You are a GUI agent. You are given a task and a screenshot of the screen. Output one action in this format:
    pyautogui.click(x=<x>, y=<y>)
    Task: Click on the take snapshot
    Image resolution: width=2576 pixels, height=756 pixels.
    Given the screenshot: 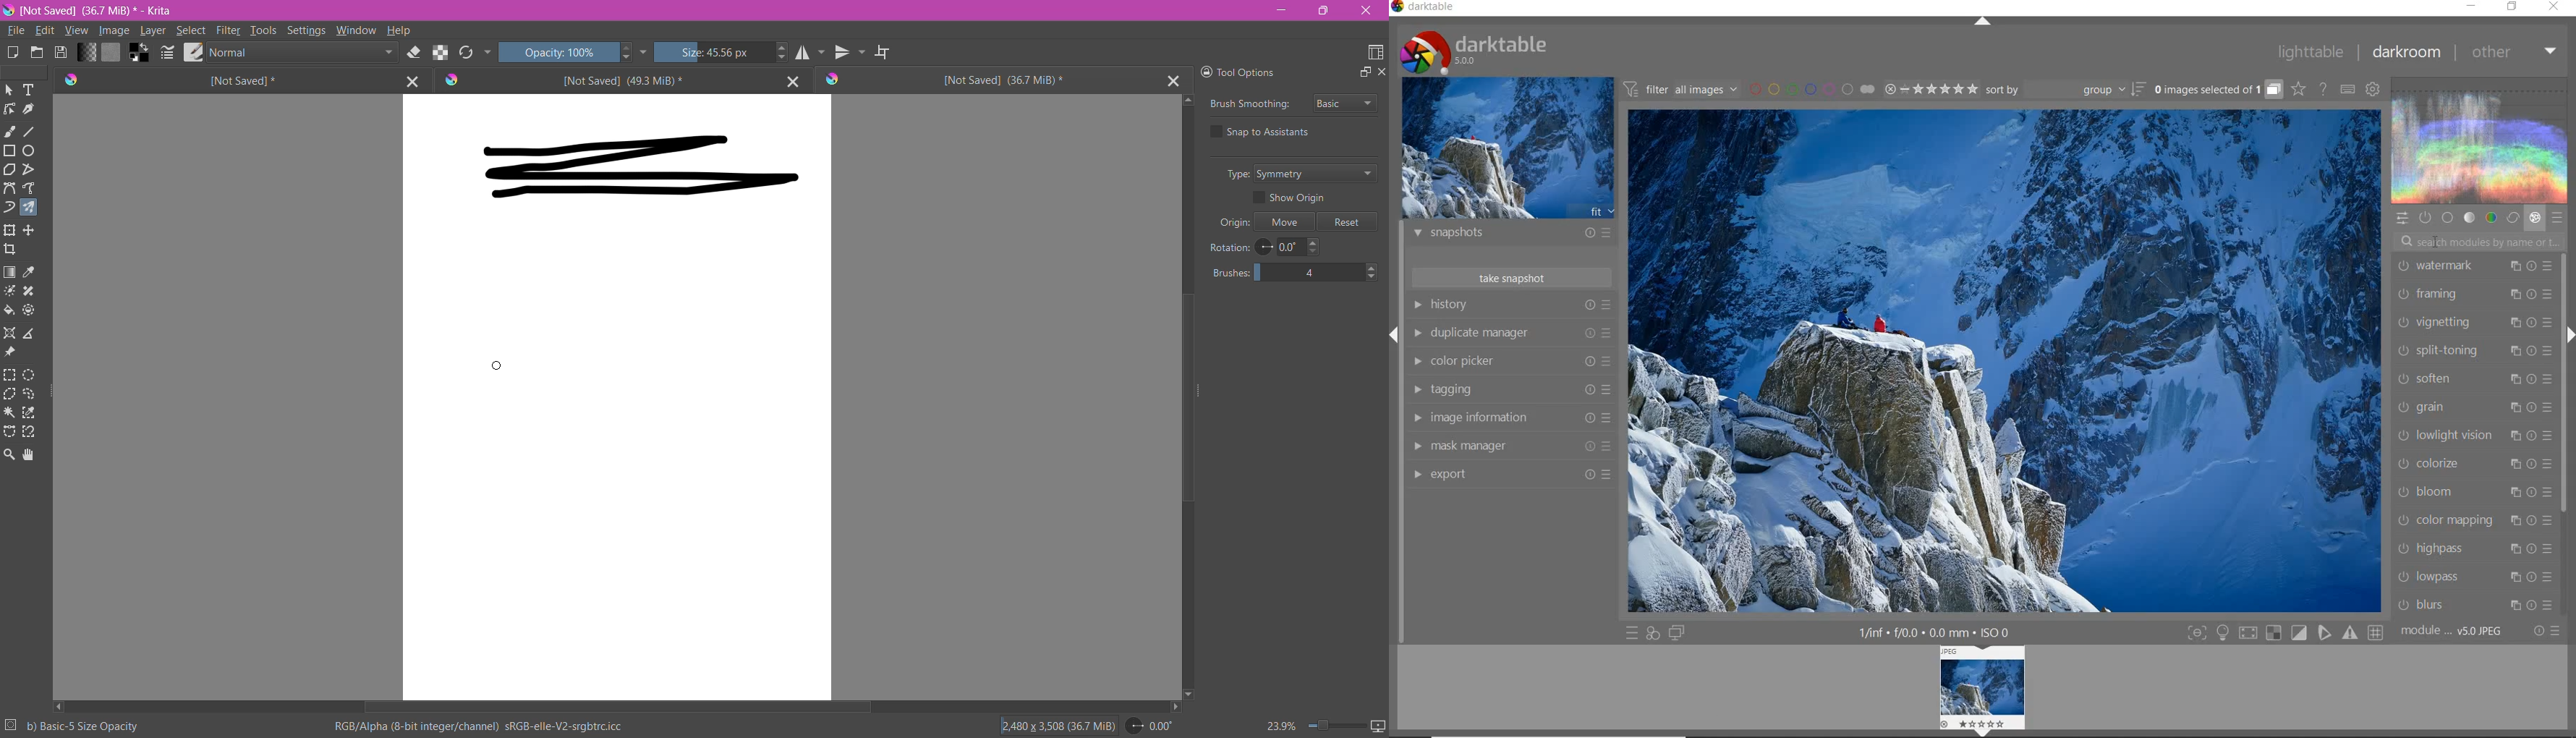 What is the action you would take?
    pyautogui.click(x=1514, y=277)
    